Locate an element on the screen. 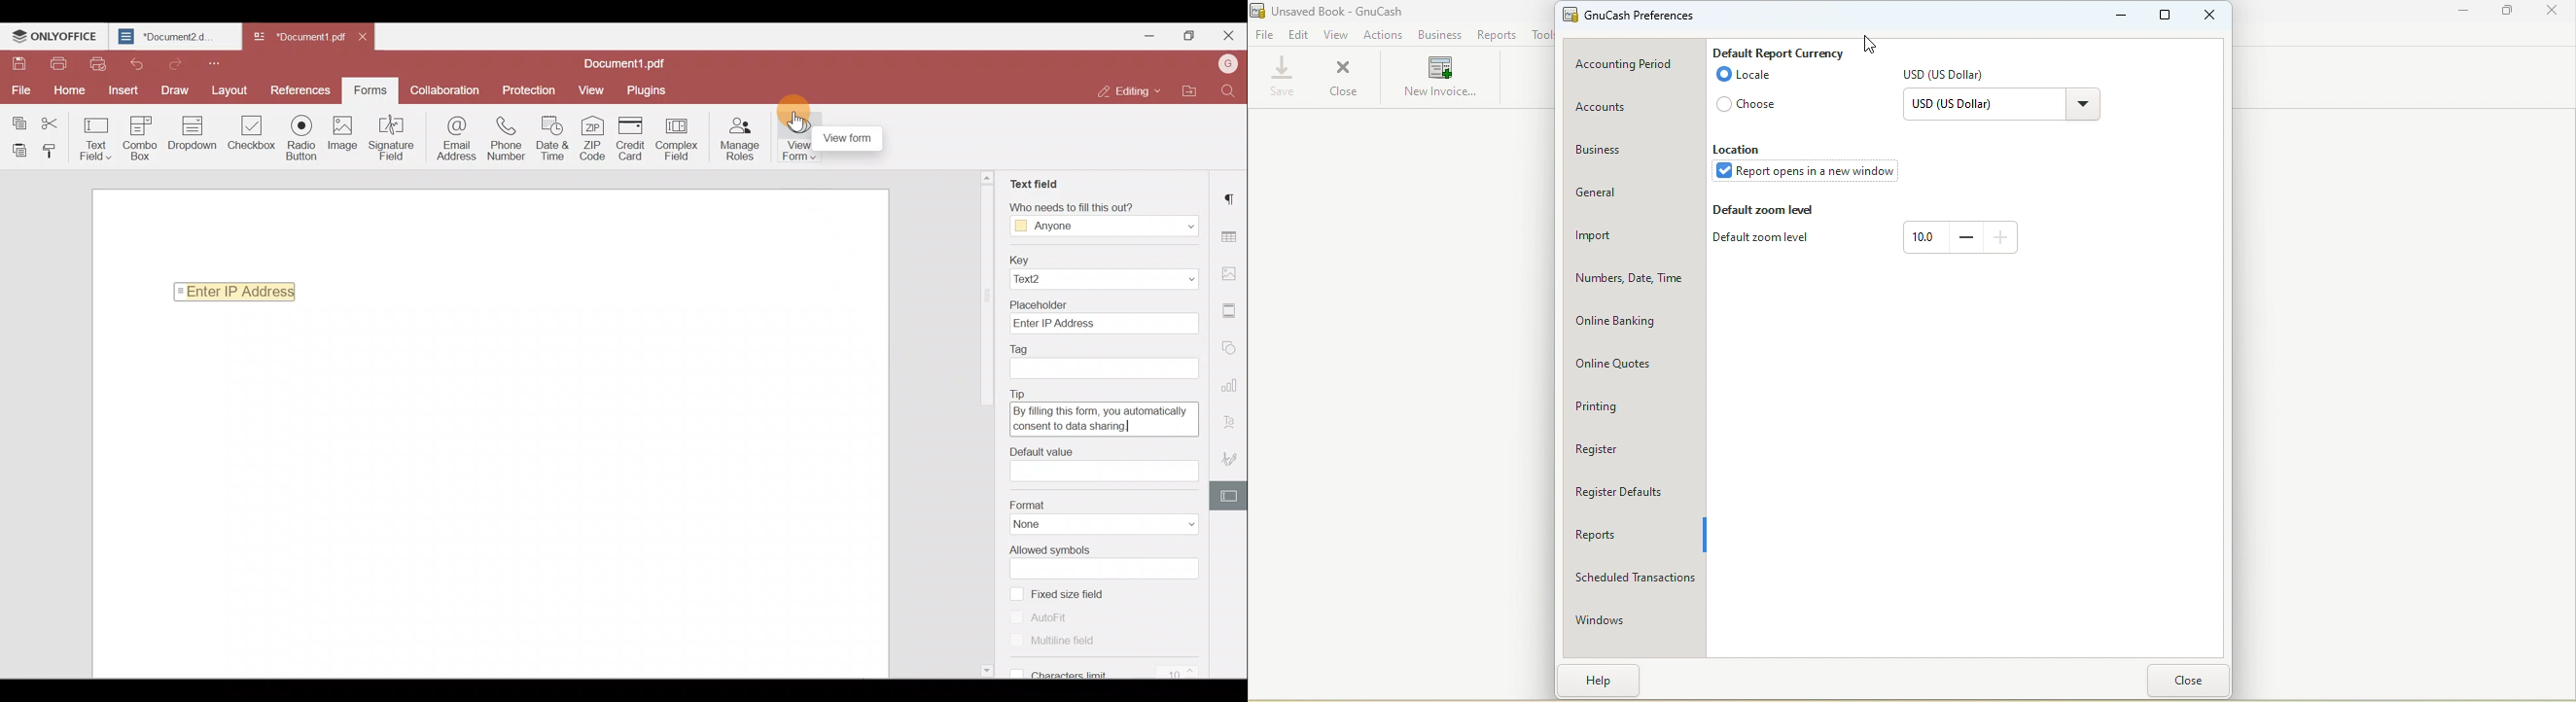 The height and width of the screenshot is (728, 2576). Enter IP Address is located at coordinates (231, 291).